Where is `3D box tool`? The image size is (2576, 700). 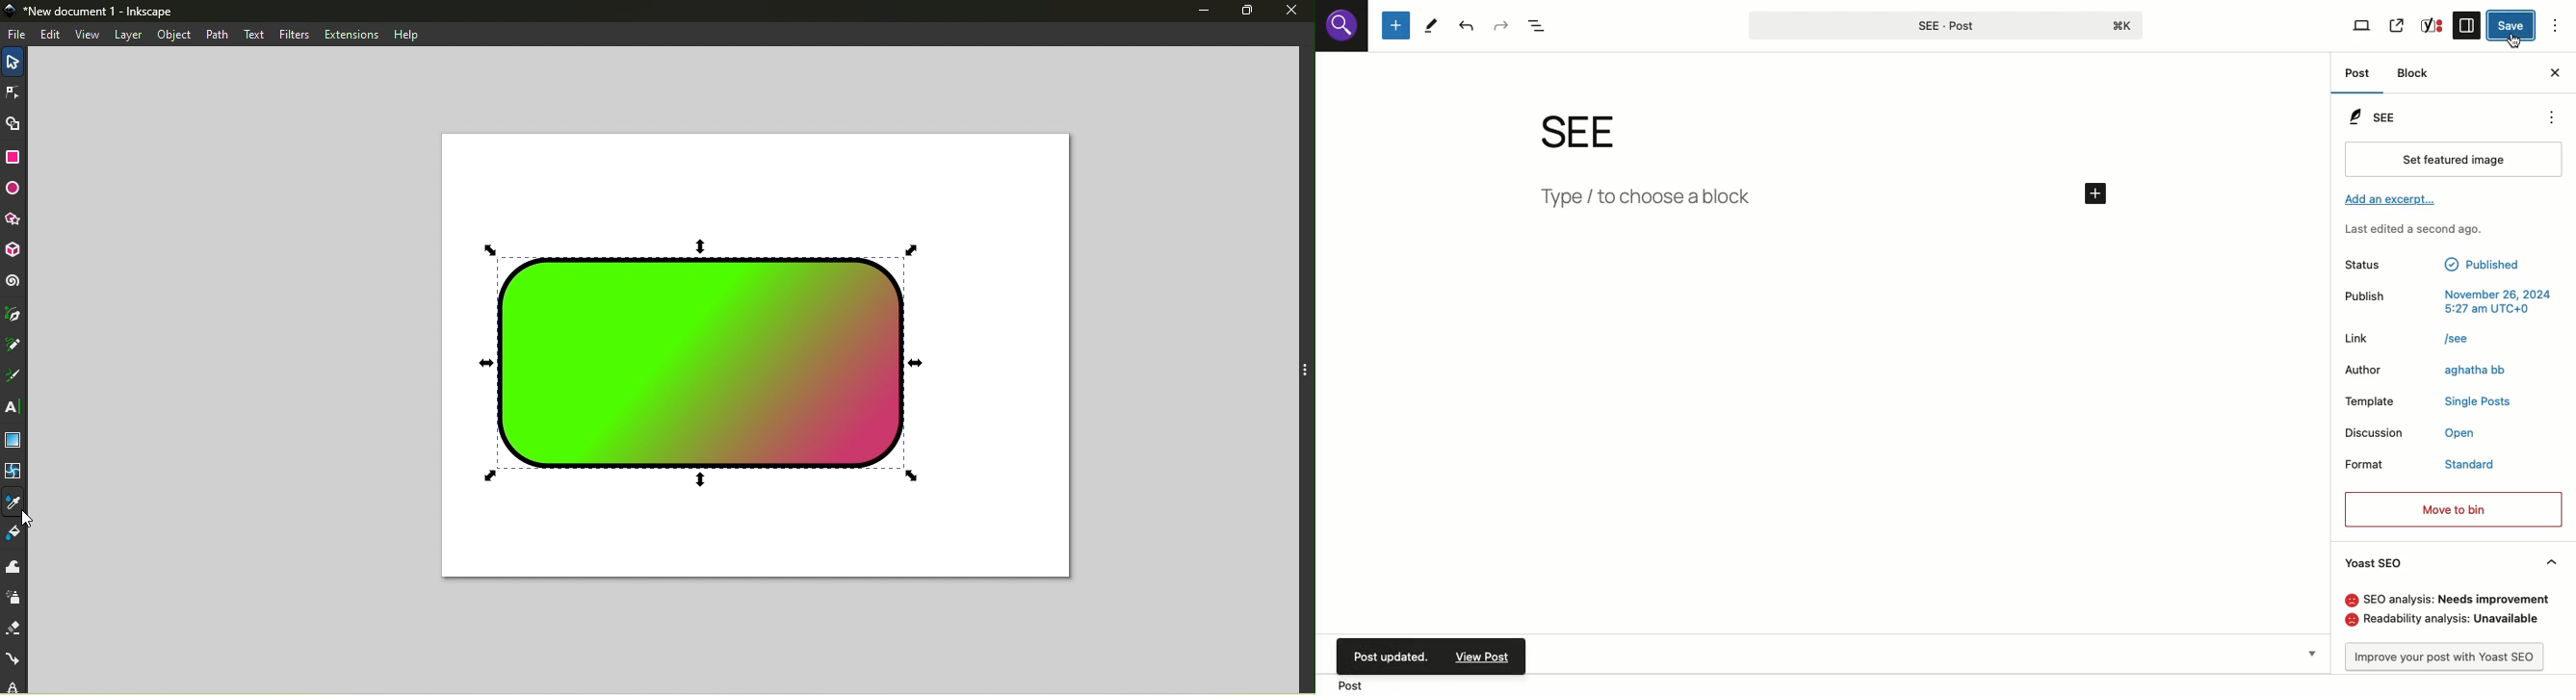
3D box tool is located at coordinates (16, 251).